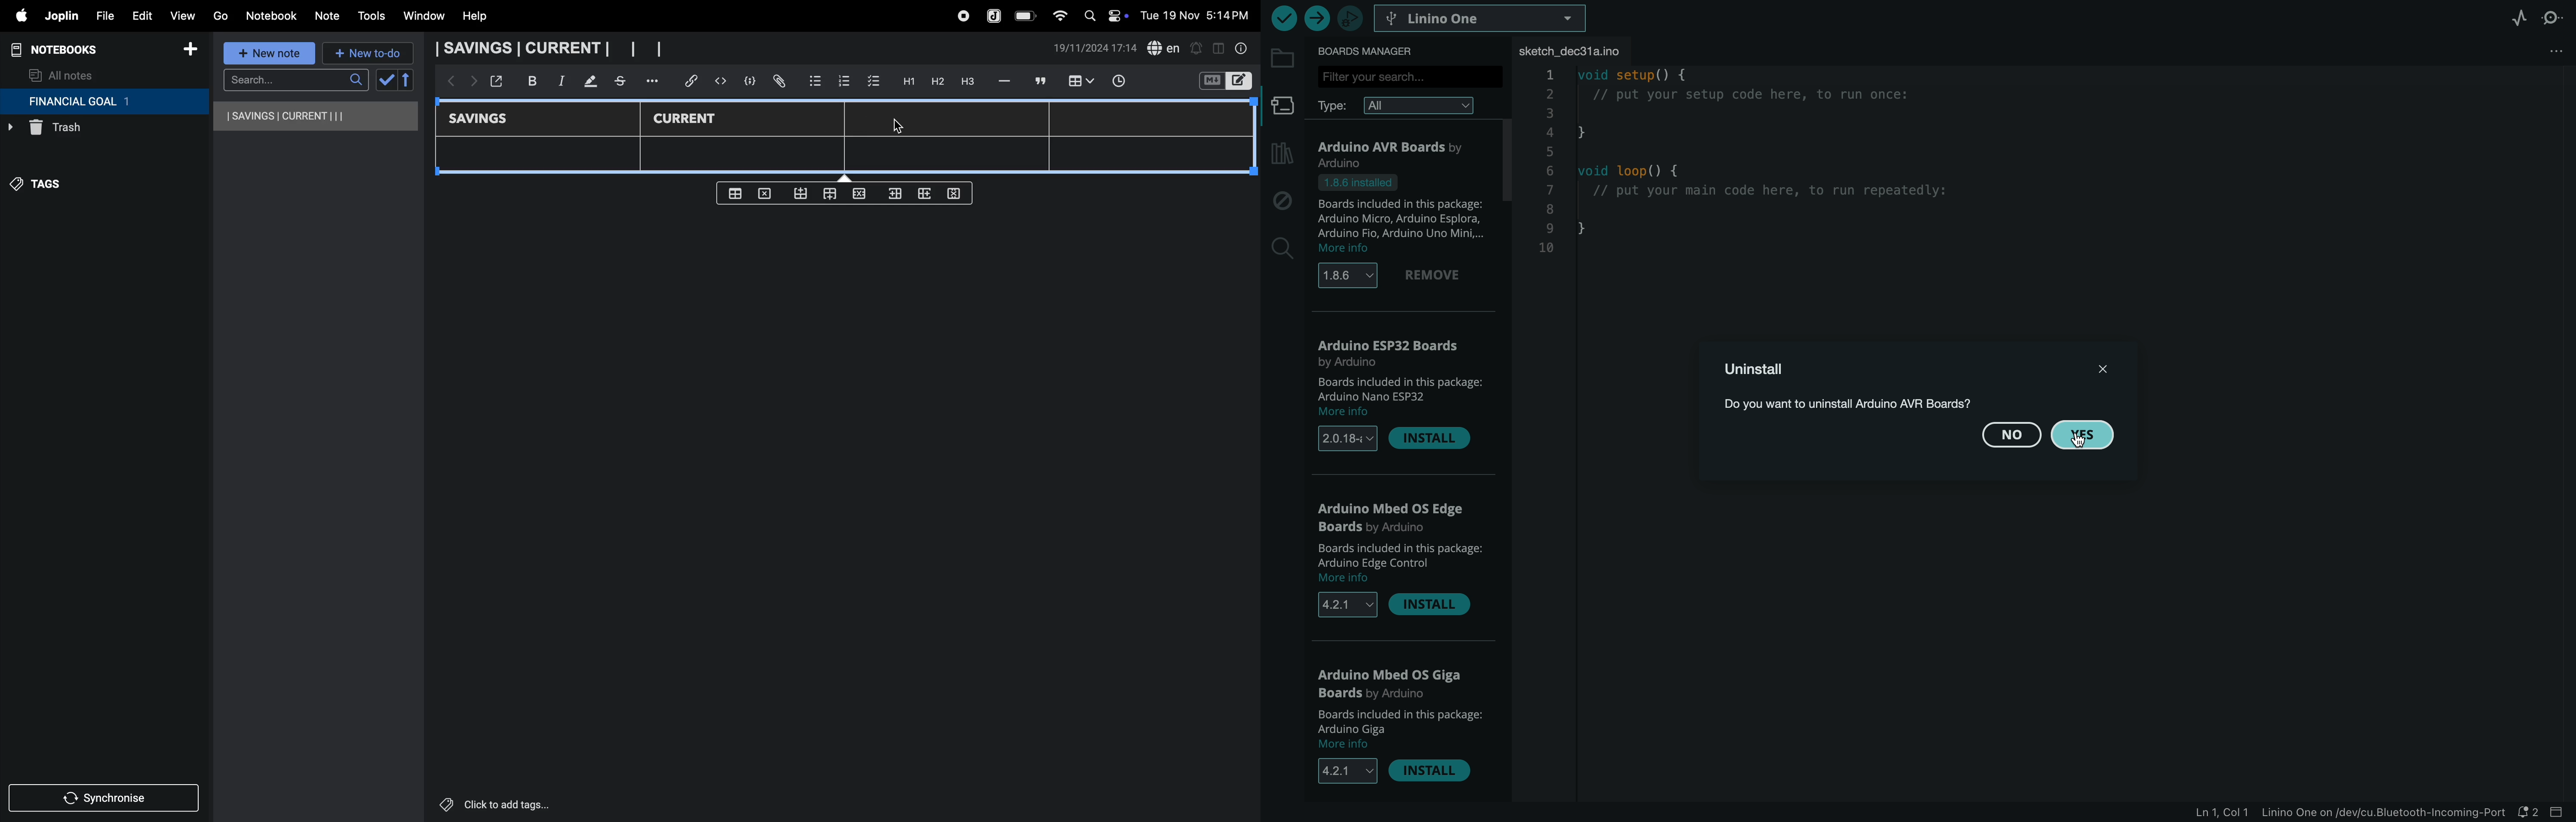  Describe the element at coordinates (1196, 48) in the screenshot. I see `alert` at that location.